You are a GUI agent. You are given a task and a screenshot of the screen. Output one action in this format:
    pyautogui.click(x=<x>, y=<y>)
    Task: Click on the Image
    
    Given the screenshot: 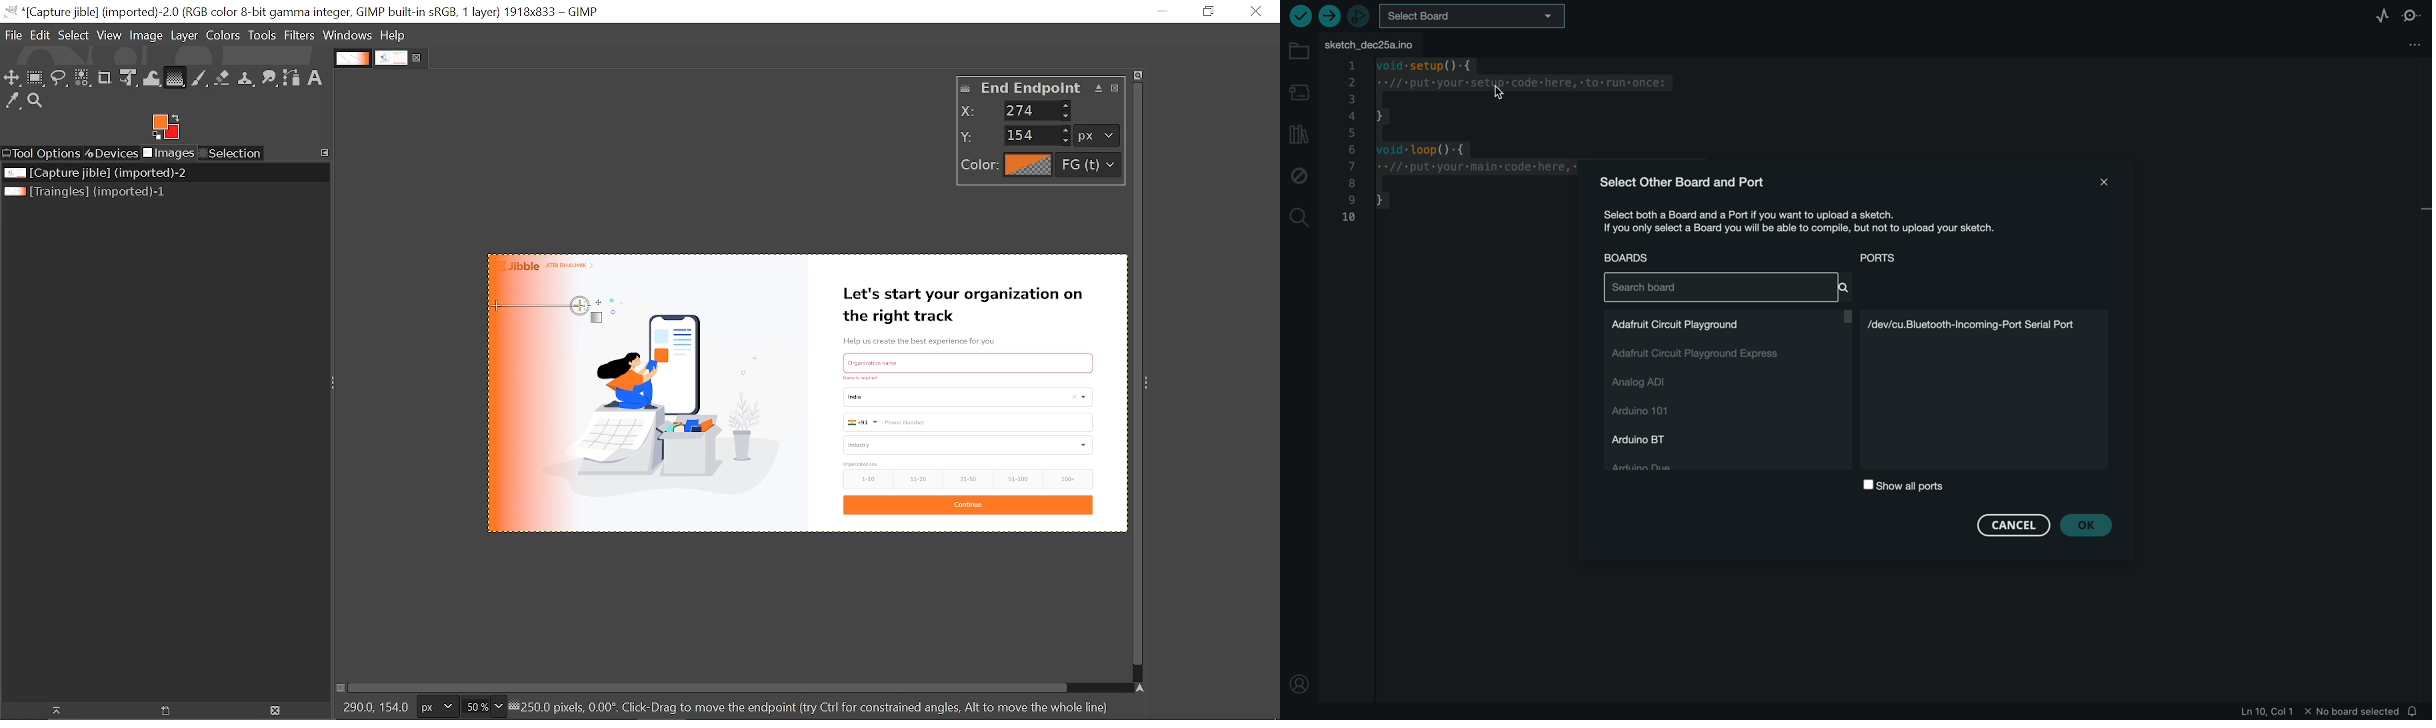 What is the action you would take?
    pyautogui.click(x=147, y=36)
    